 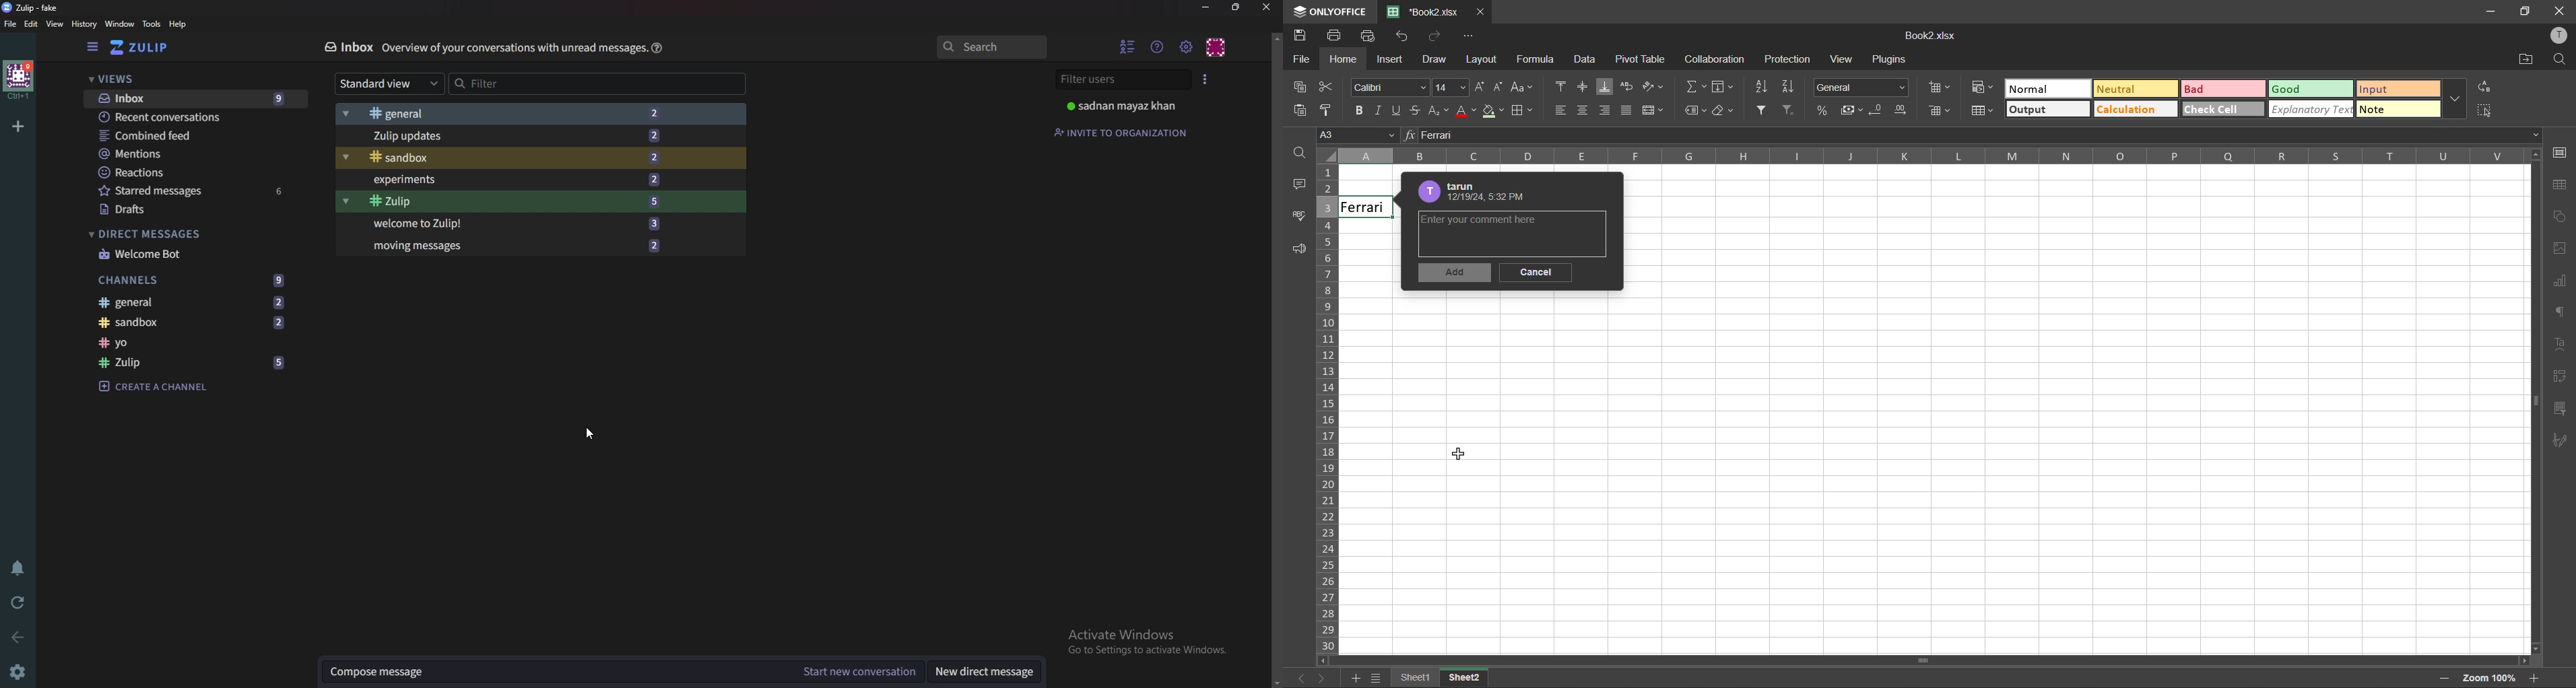 What do you see at coordinates (19, 603) in the screenshot?
I see `Reload` at bounding box center [19, 603].